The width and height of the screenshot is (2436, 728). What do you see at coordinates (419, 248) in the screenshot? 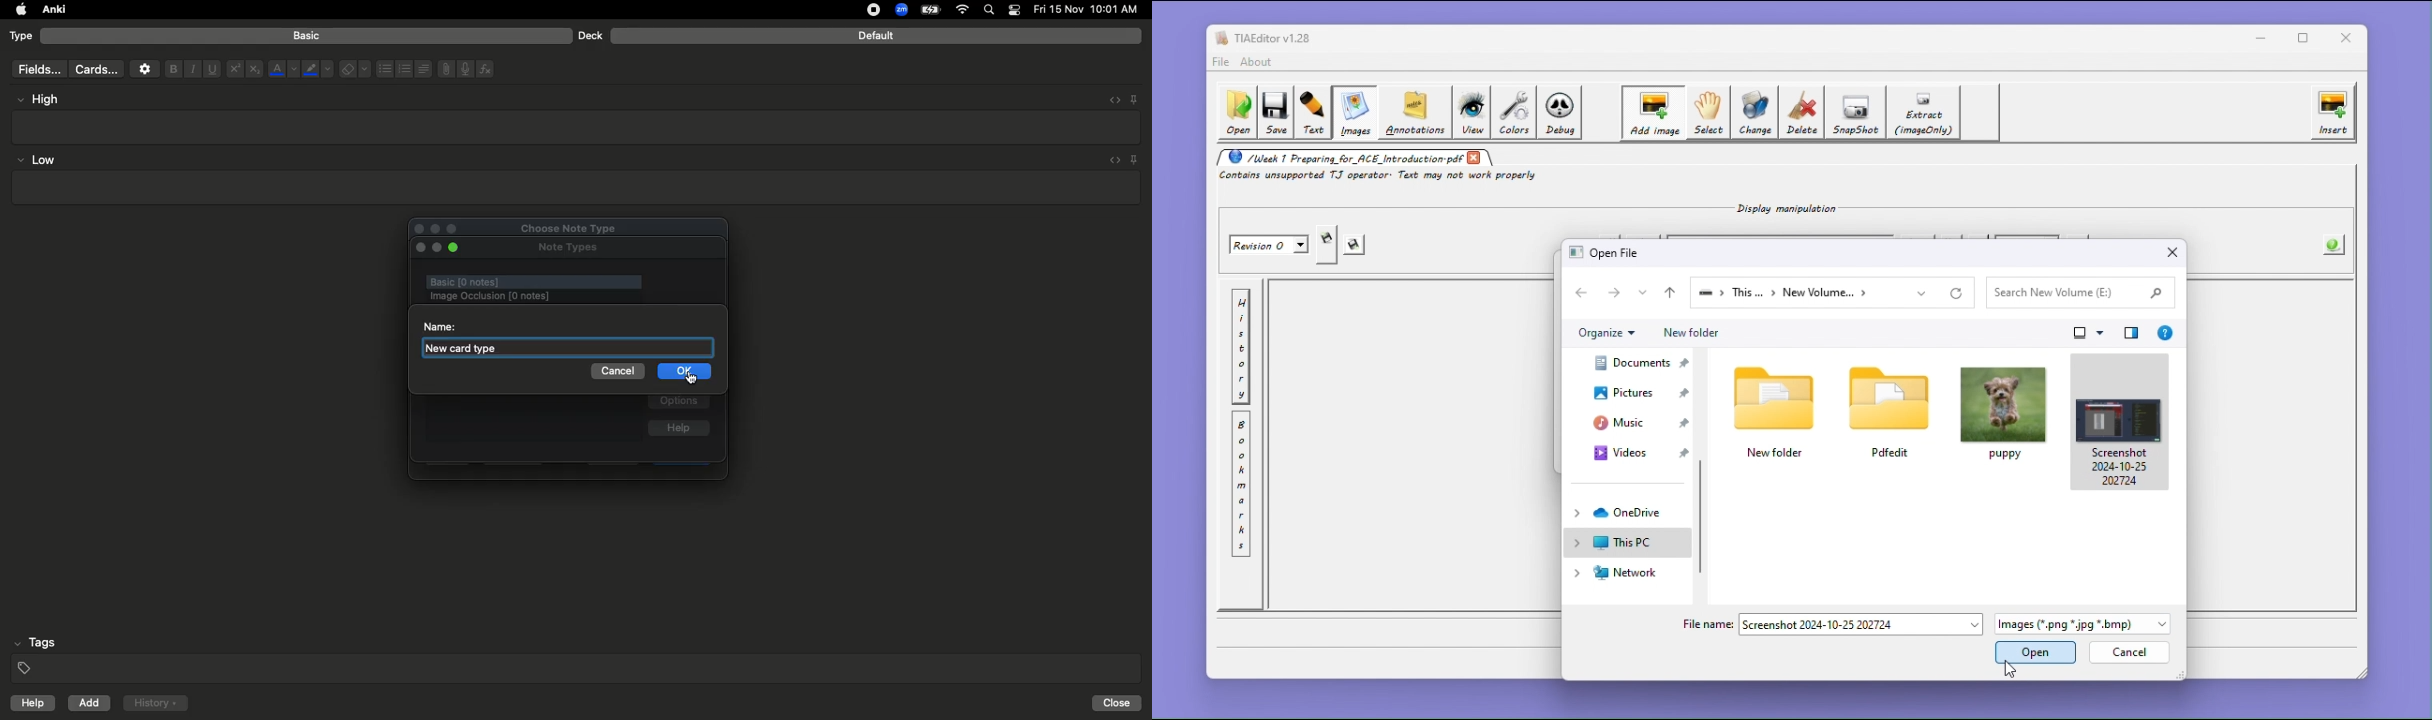
I see `close` at bounding box center [419, 248].